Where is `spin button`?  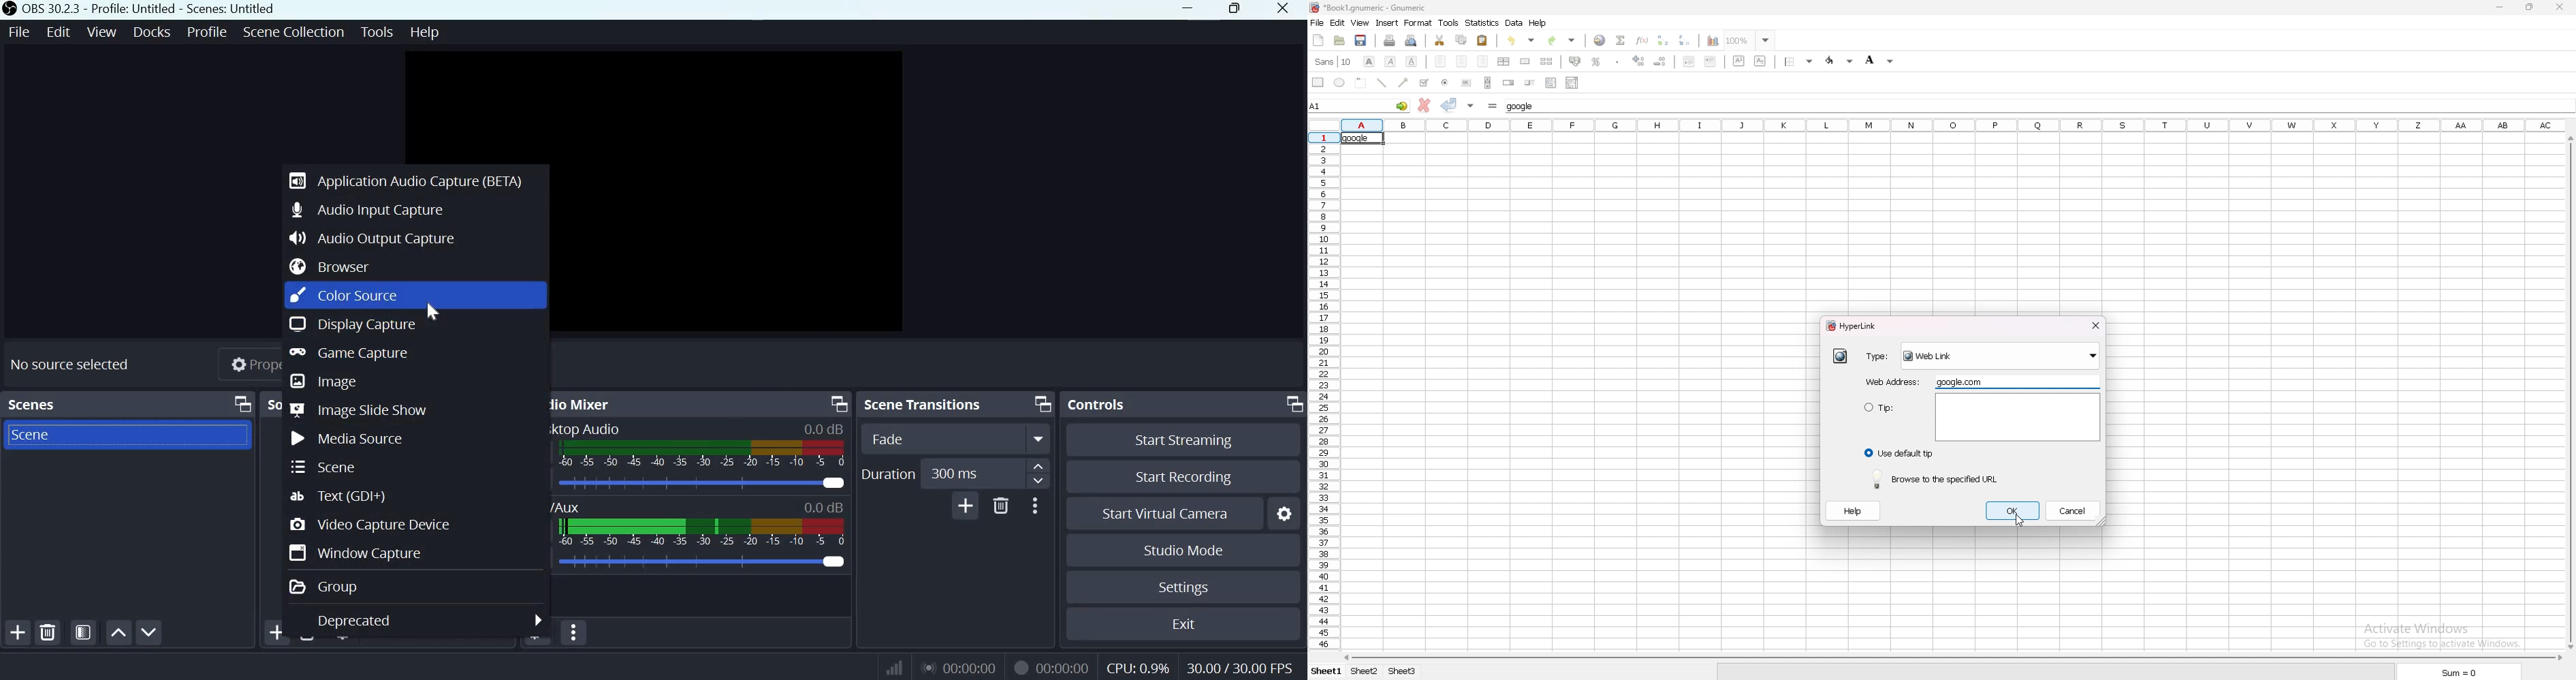
spin button is located at coordinates (1508, 83).